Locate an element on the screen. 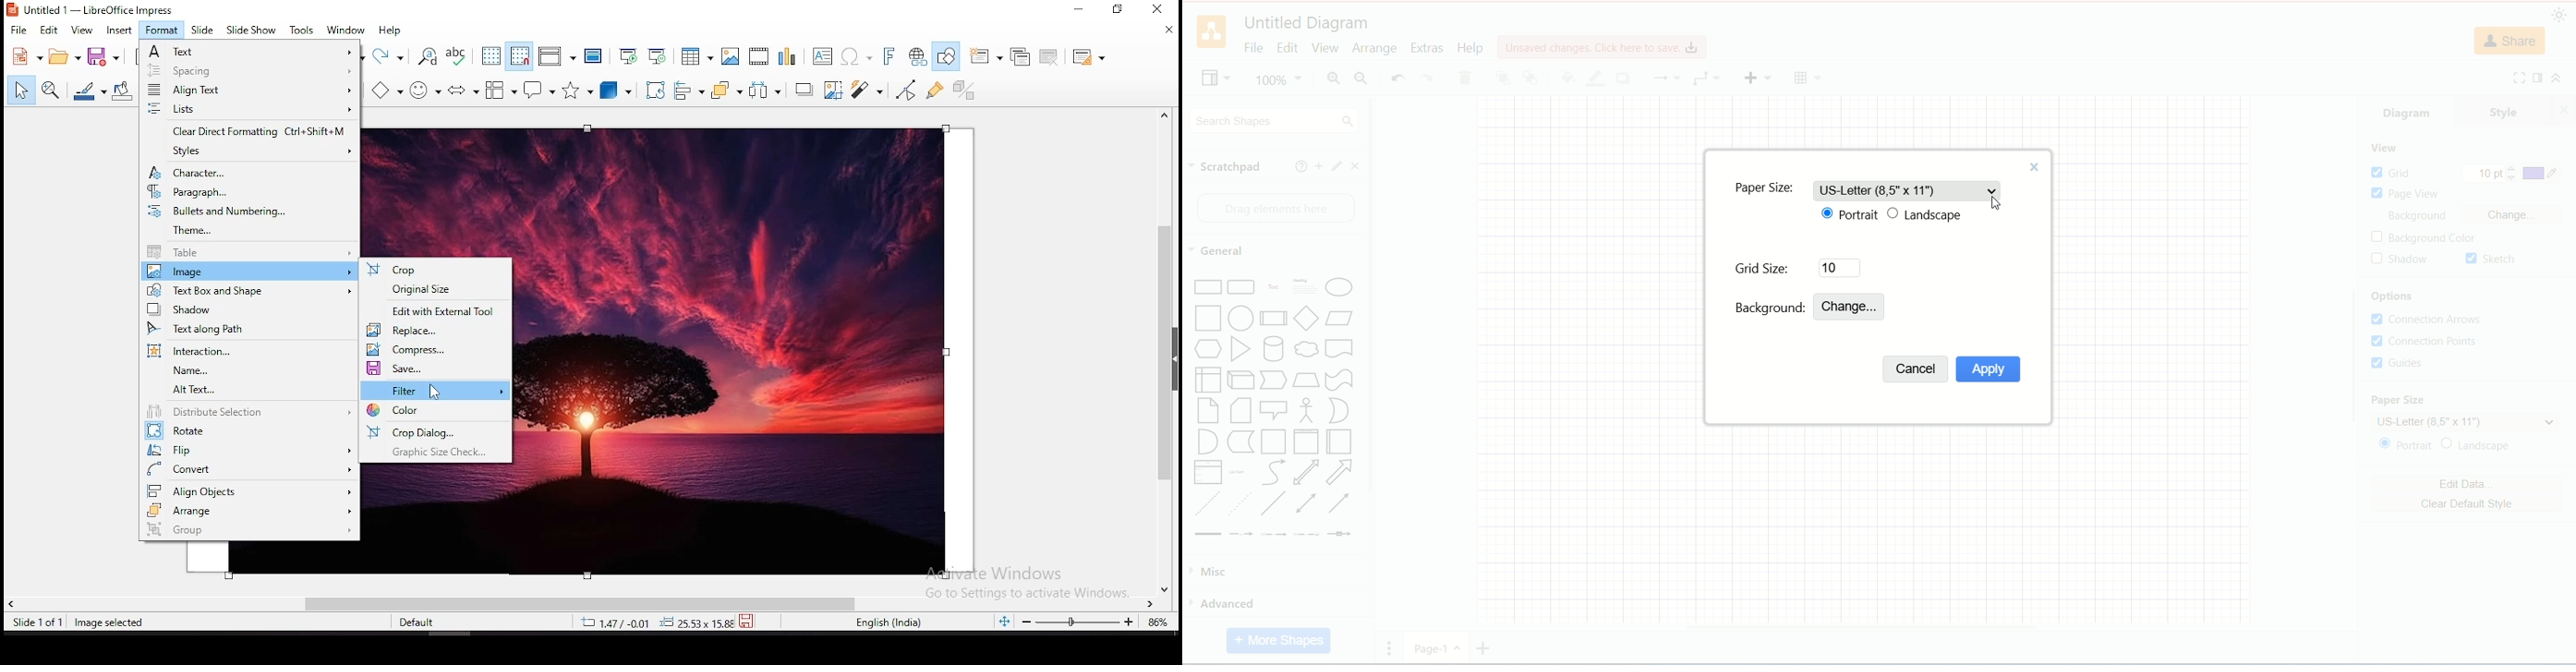 Image resolution: width=2576 pixels, height=672 pixels. redo is located at coordinates (1426, 79).